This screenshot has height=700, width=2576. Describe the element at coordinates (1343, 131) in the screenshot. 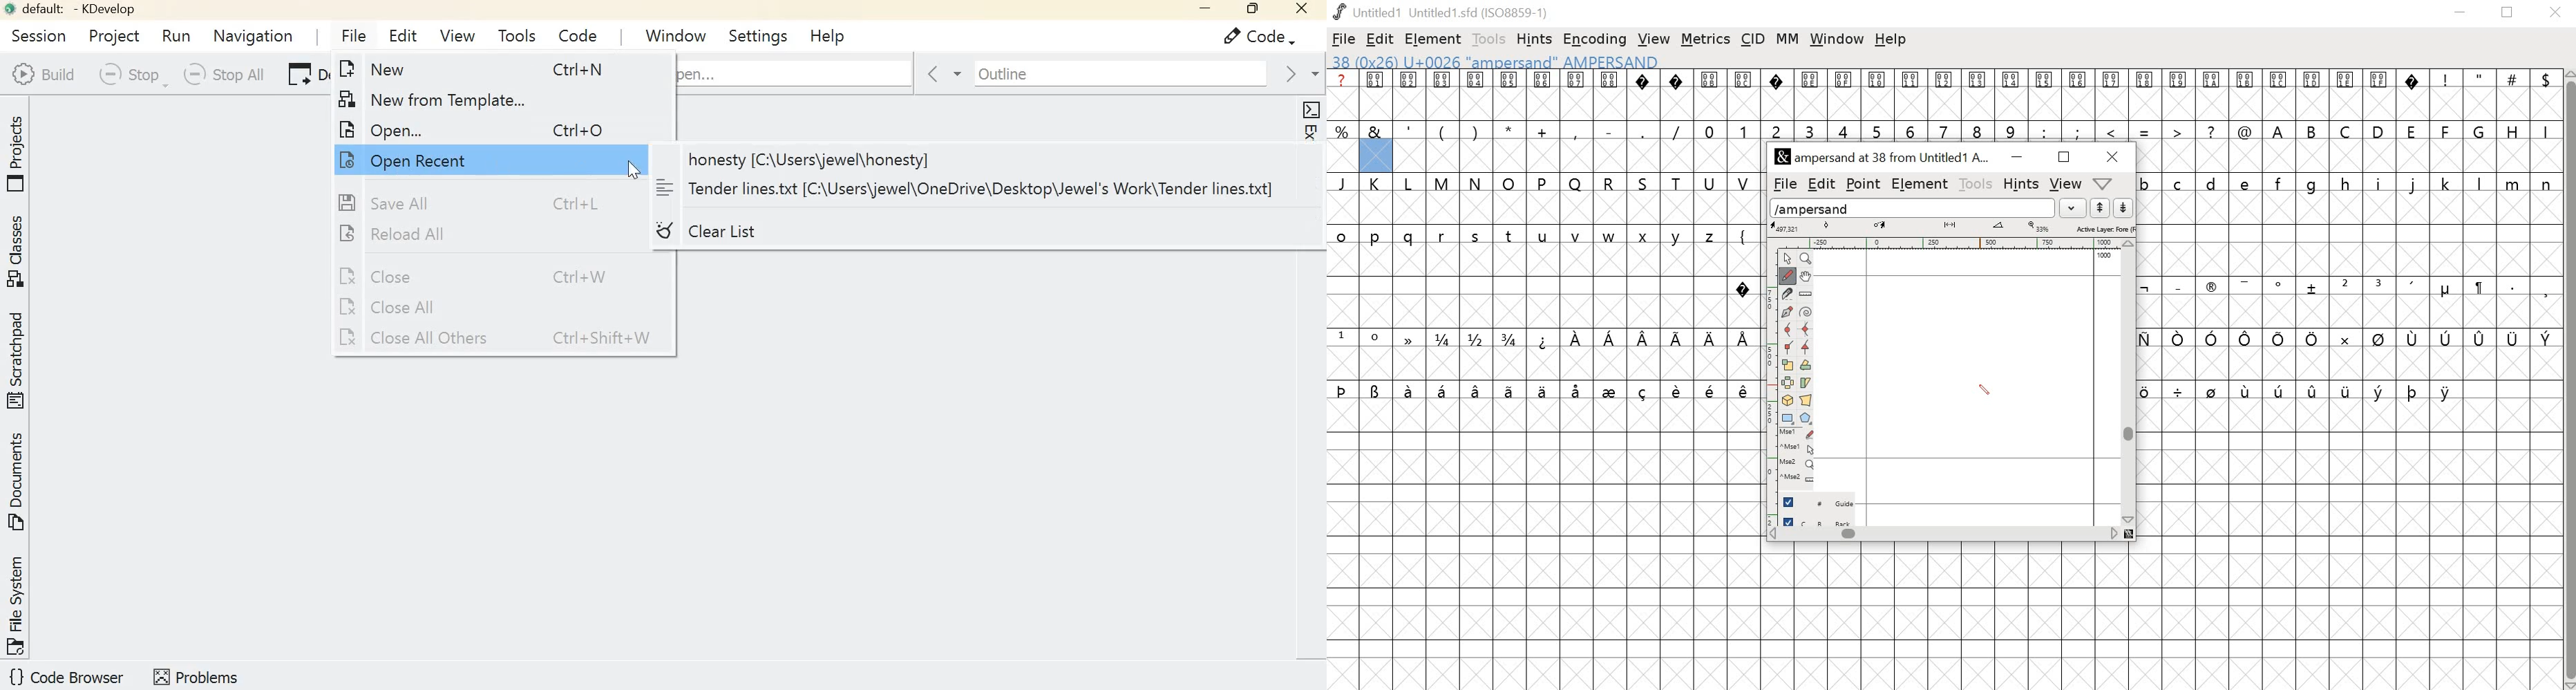

I see `%` at that location.